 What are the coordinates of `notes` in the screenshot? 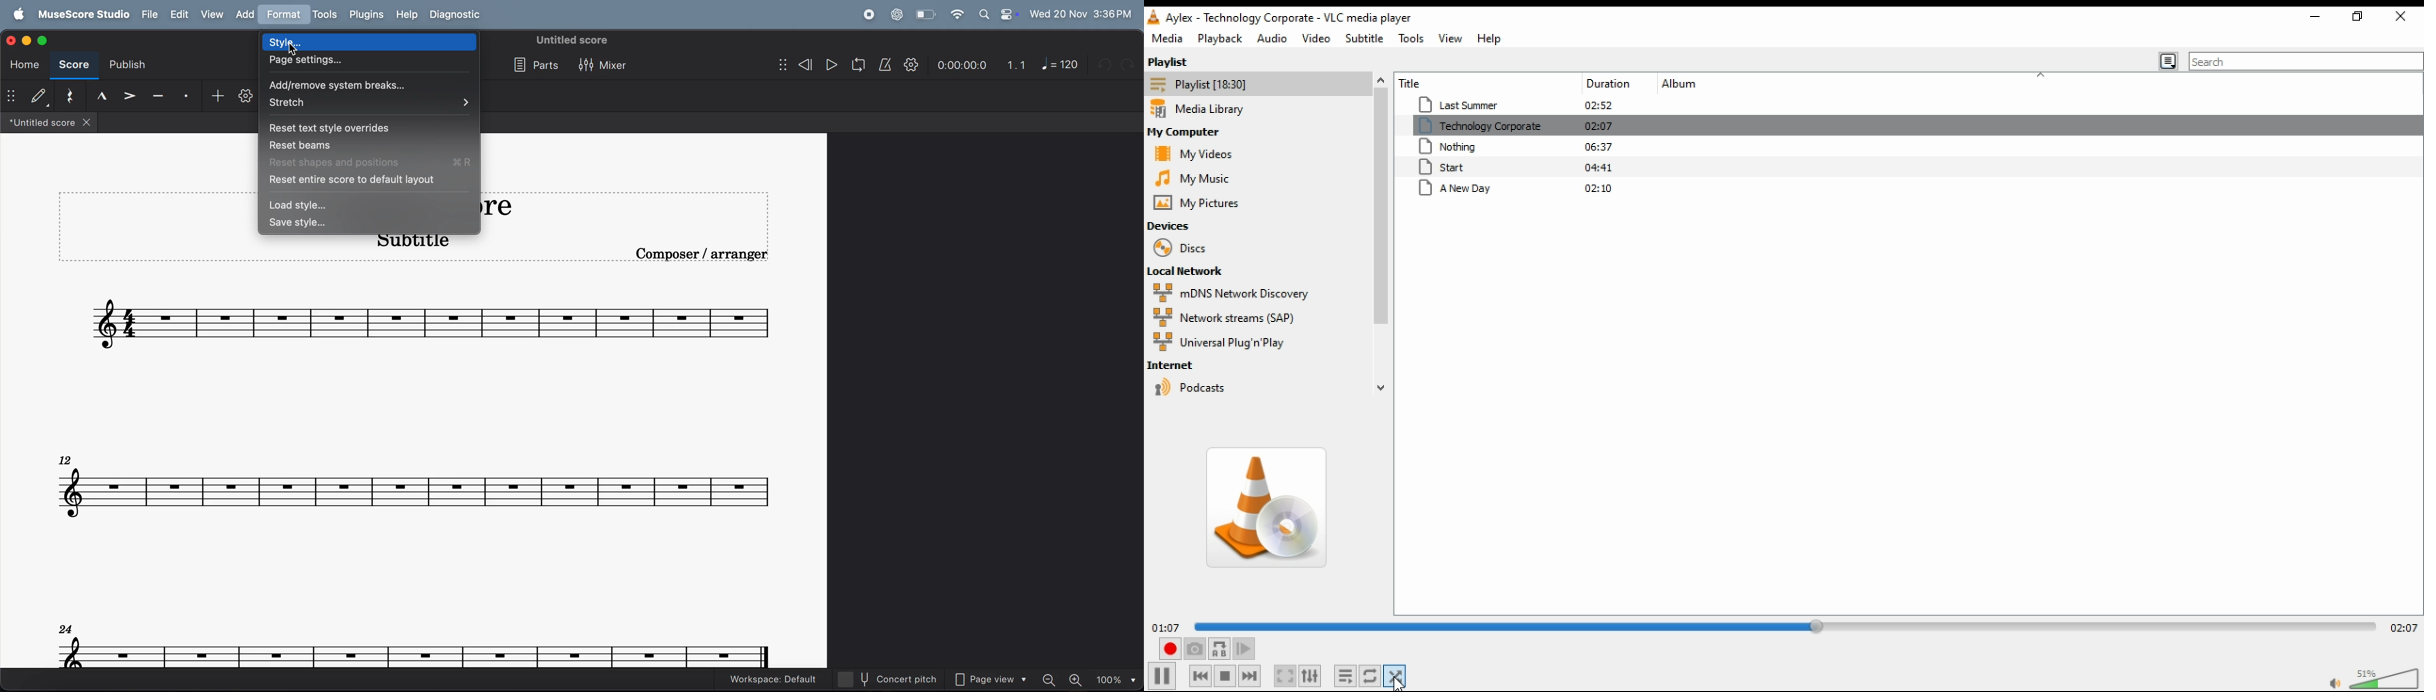 It's located at (416, 646).